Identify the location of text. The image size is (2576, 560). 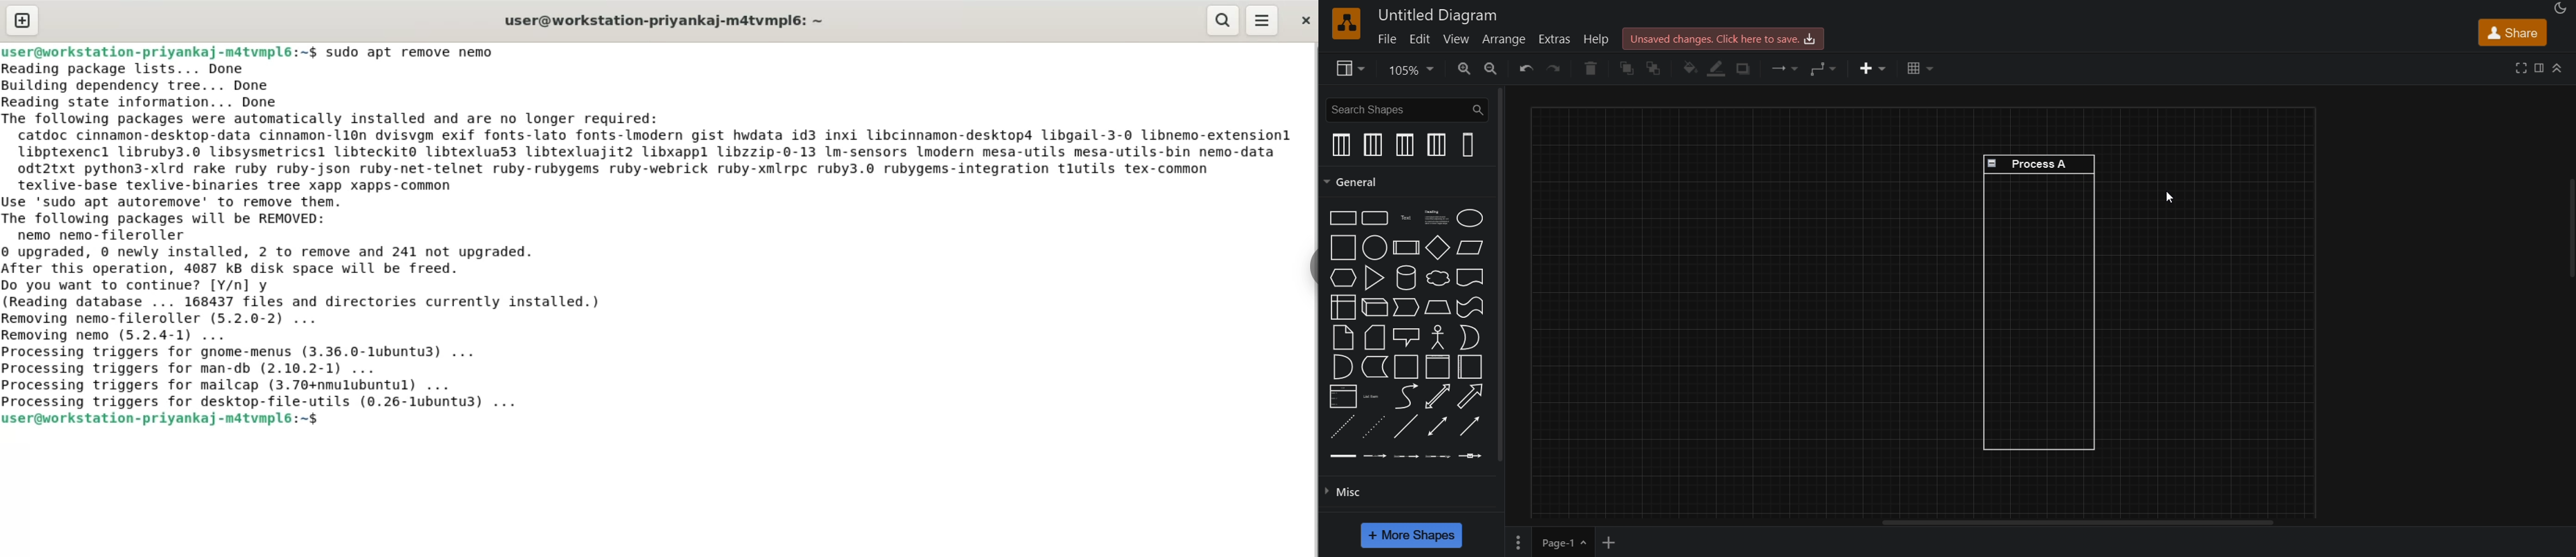
(1406, 216).